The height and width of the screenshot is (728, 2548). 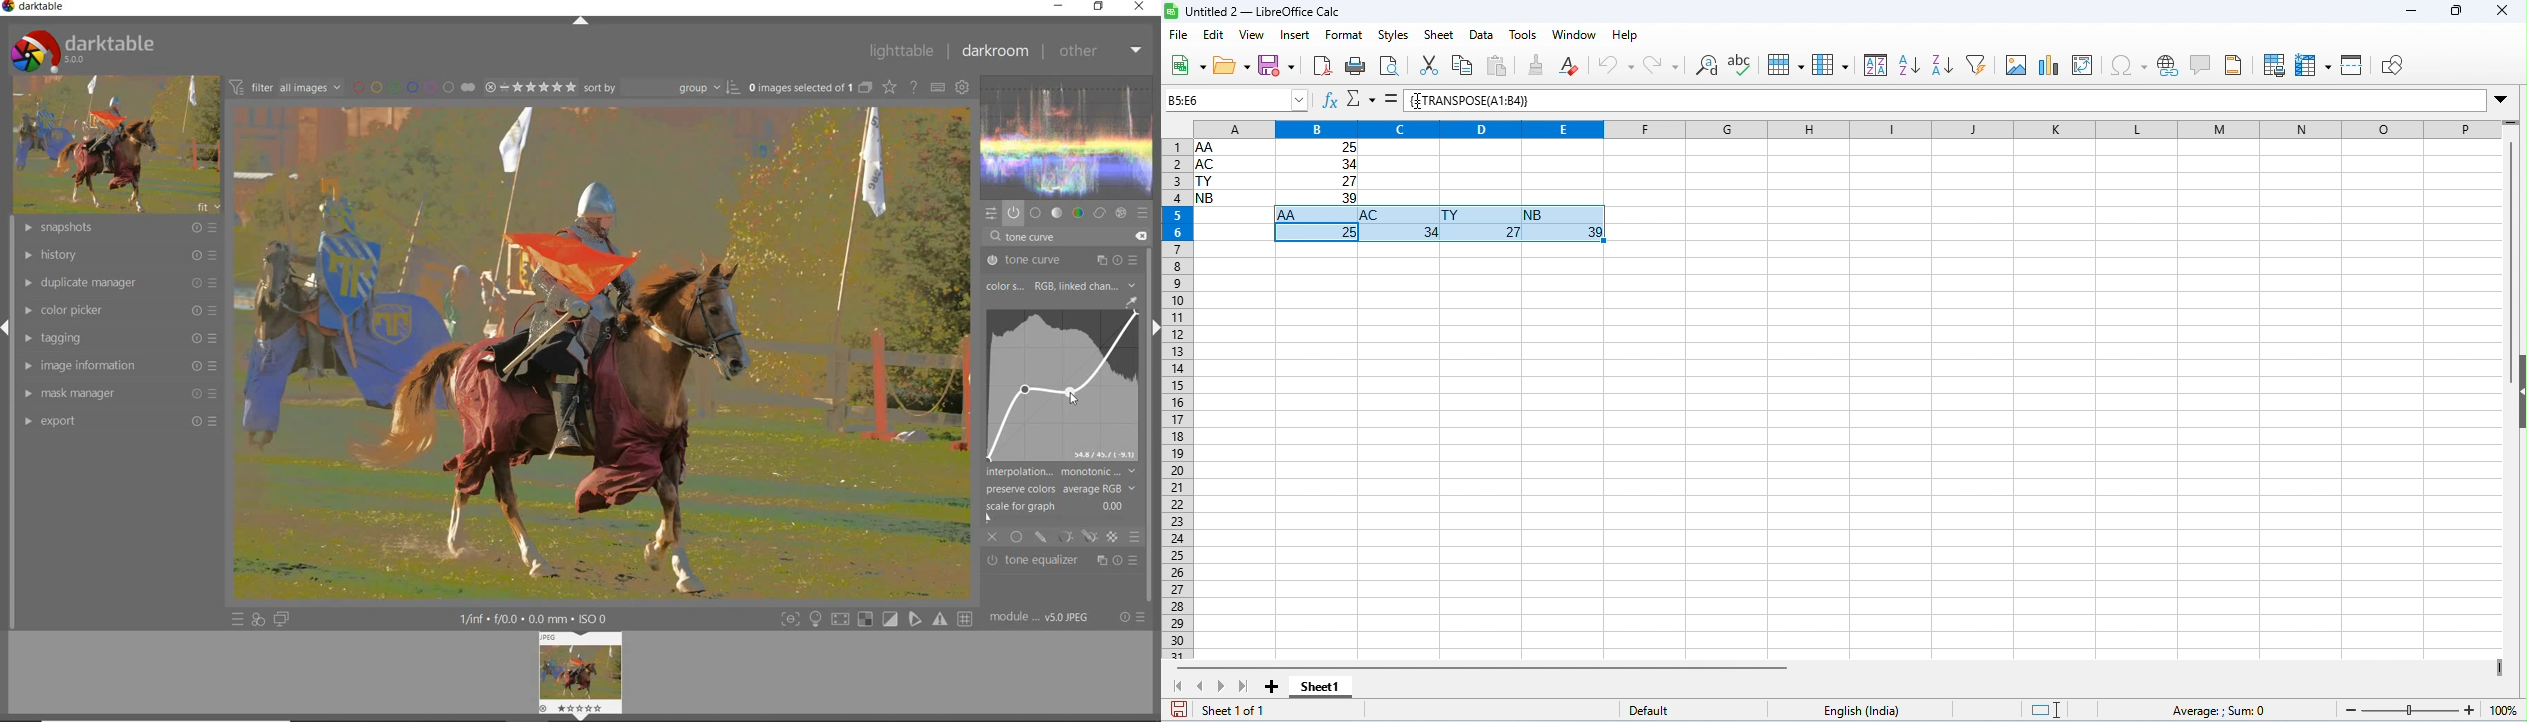 I want to click on darktable, so click(x=37, y=8).